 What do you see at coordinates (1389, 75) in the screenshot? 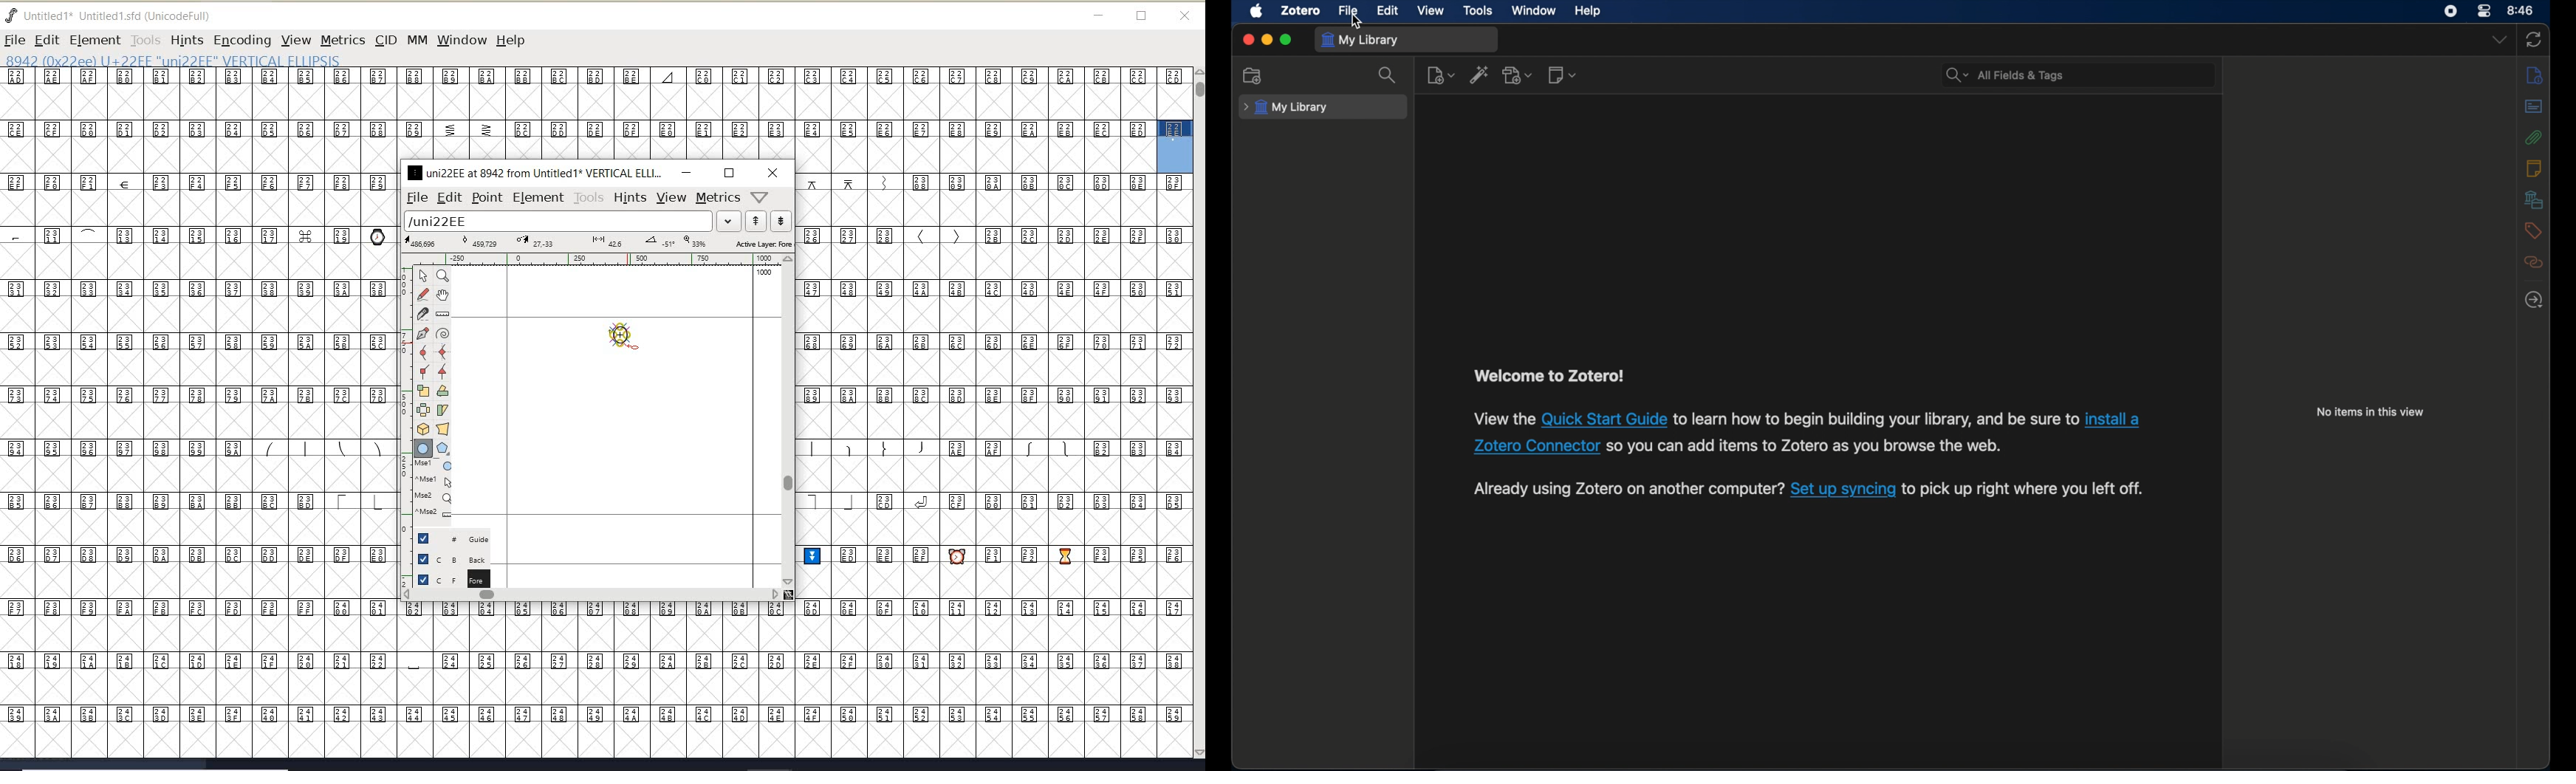
I see `search` at bounding box center [1389, 75].